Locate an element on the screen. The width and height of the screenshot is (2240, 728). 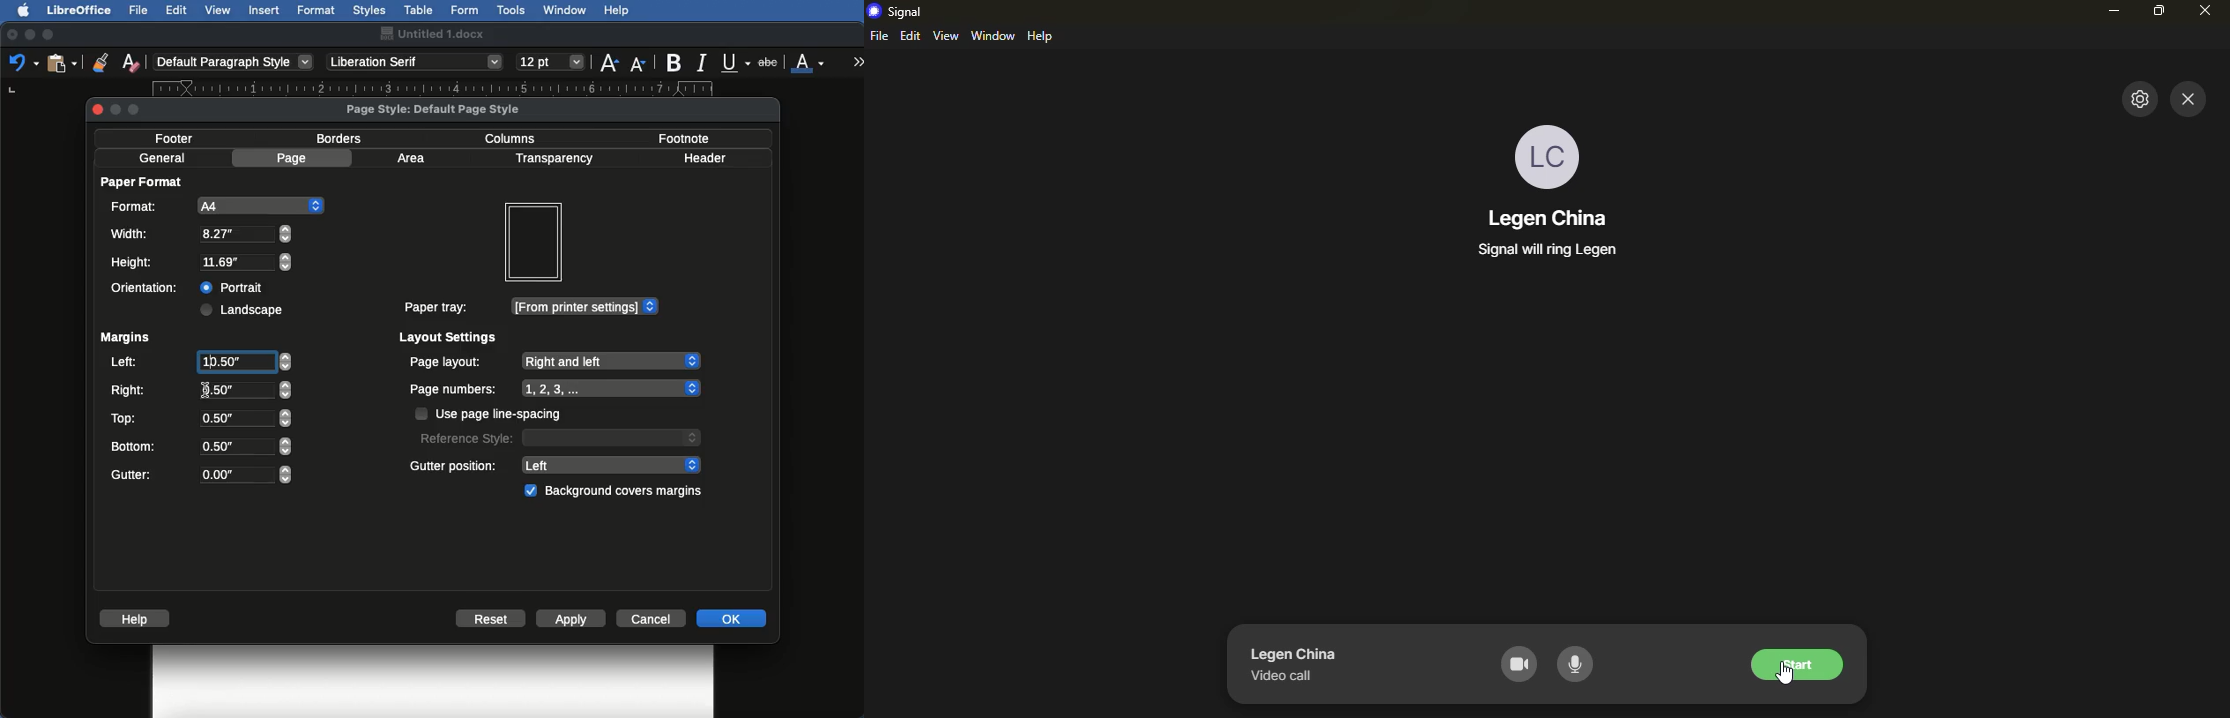
Help is located at coordinates (617, 11).